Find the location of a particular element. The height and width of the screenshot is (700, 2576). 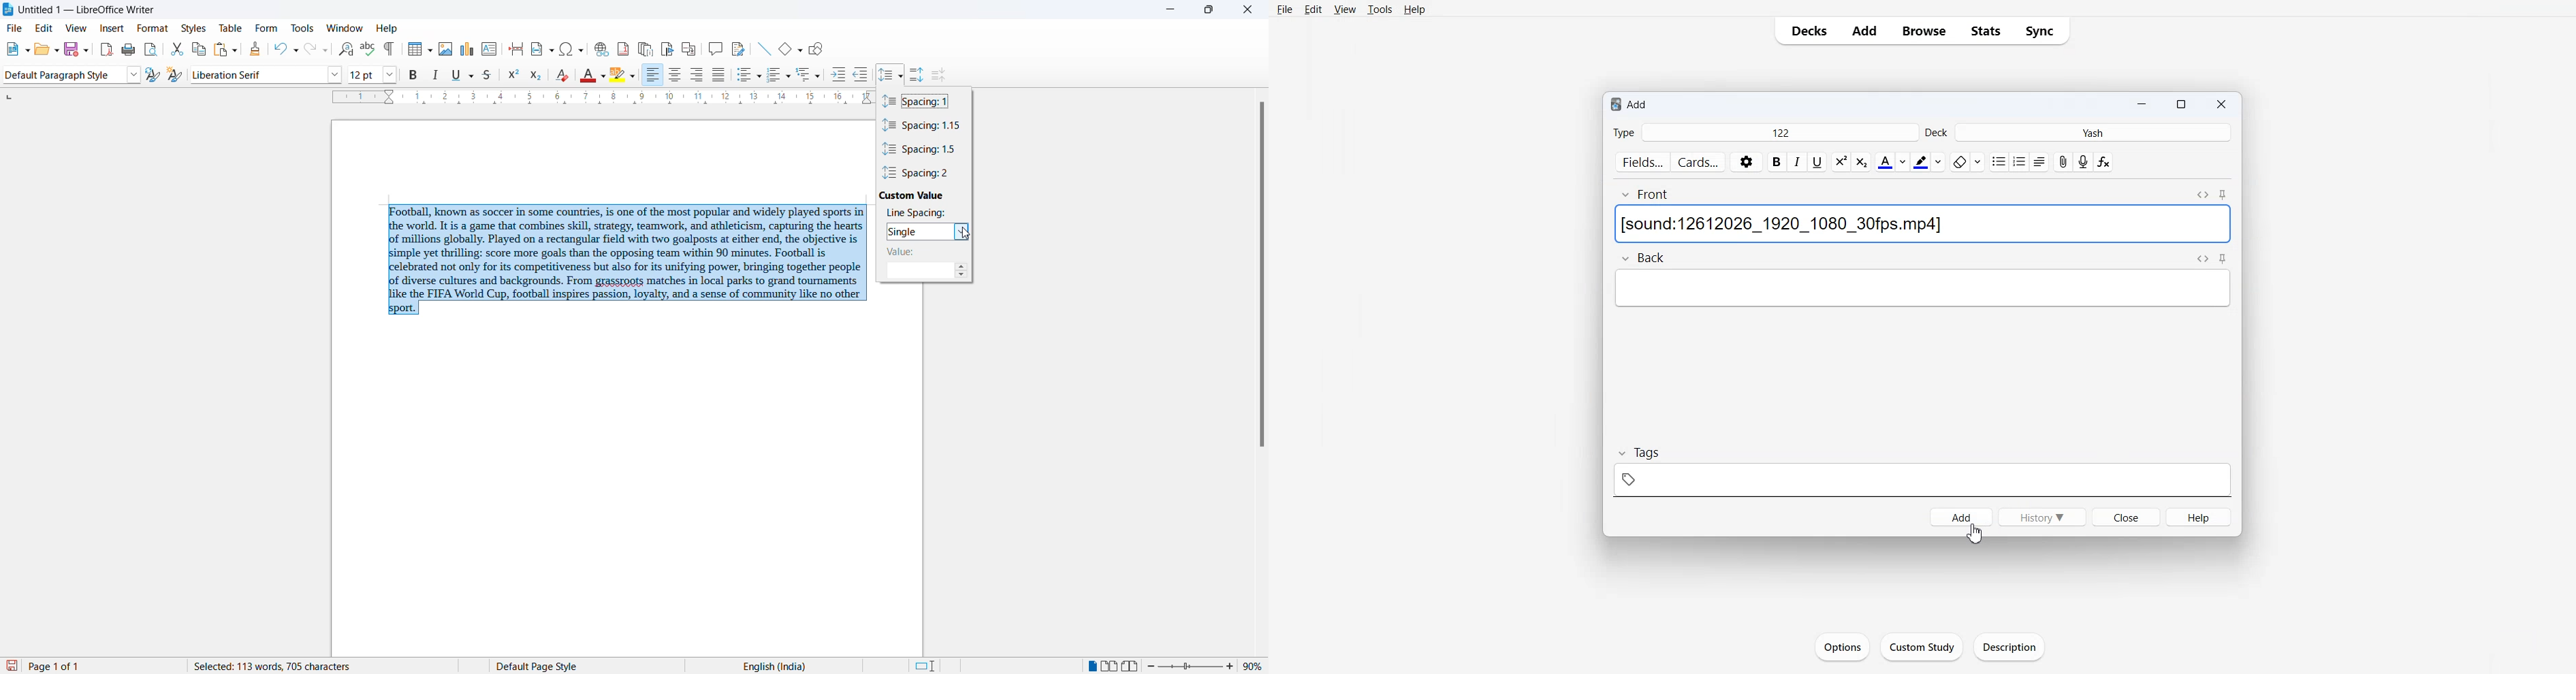

multipage view is located at coordinates (1112, 667).